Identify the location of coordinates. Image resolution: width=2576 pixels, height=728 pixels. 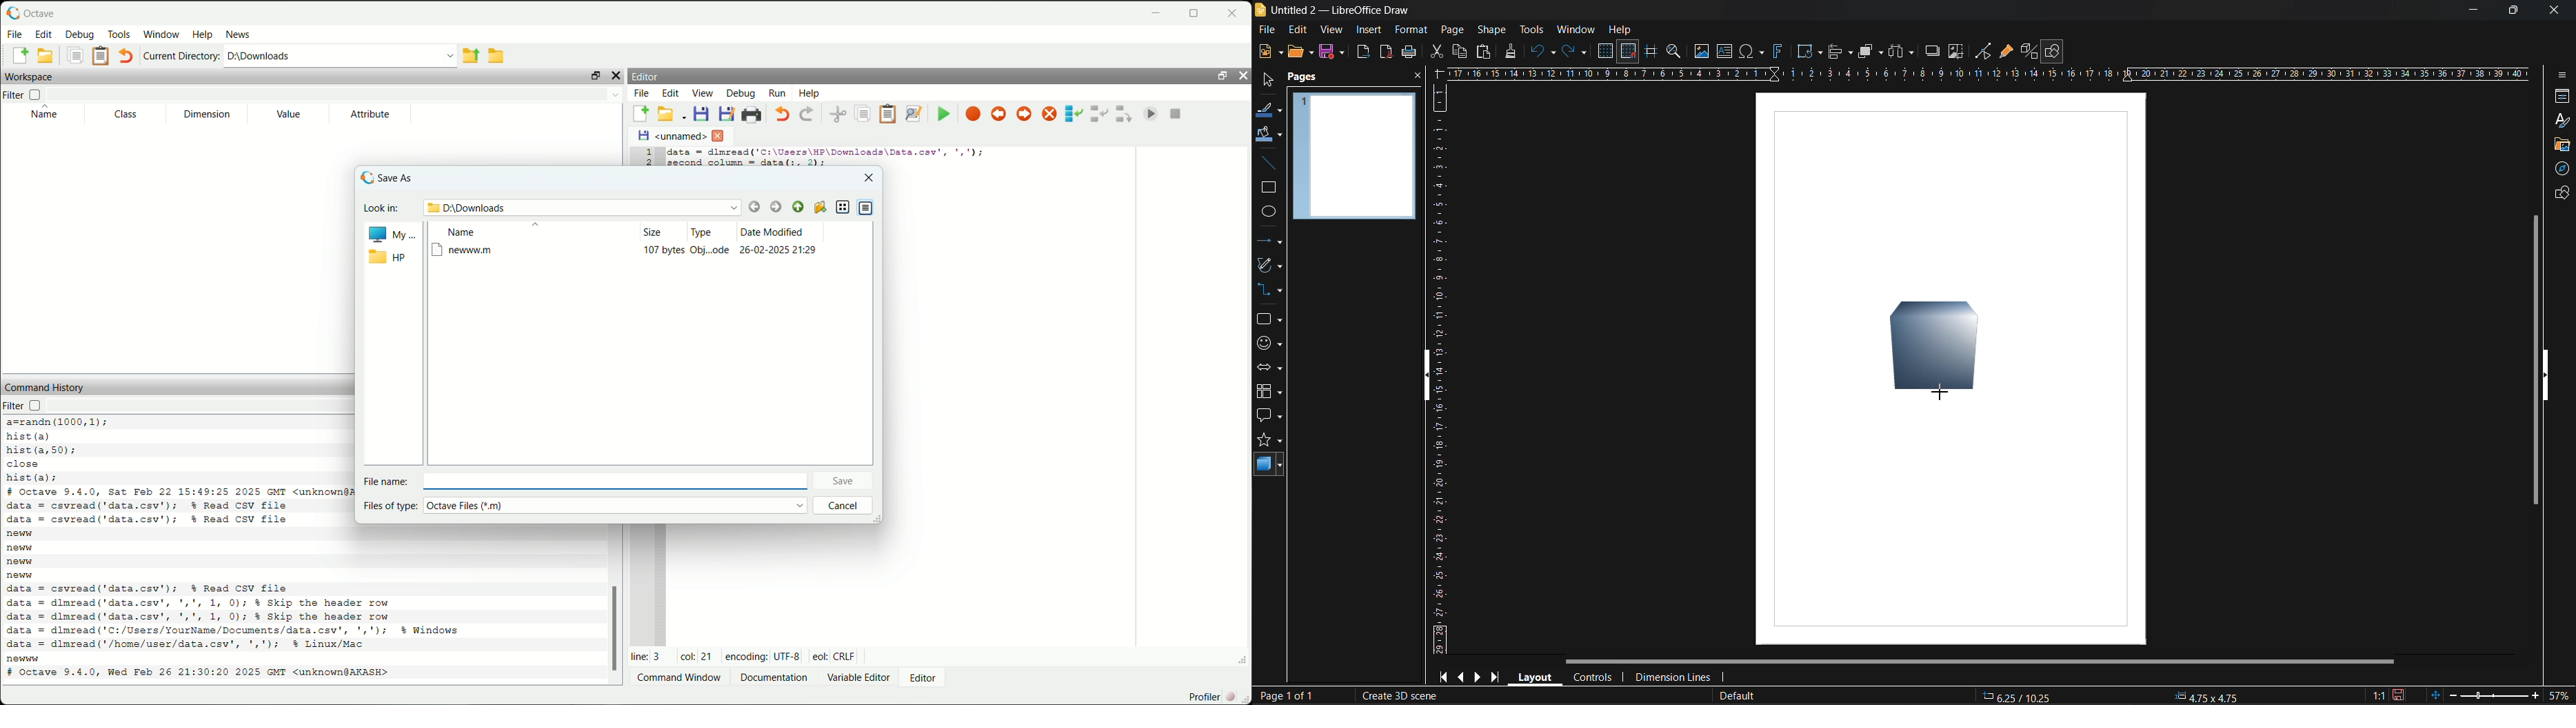
(2117, 695).